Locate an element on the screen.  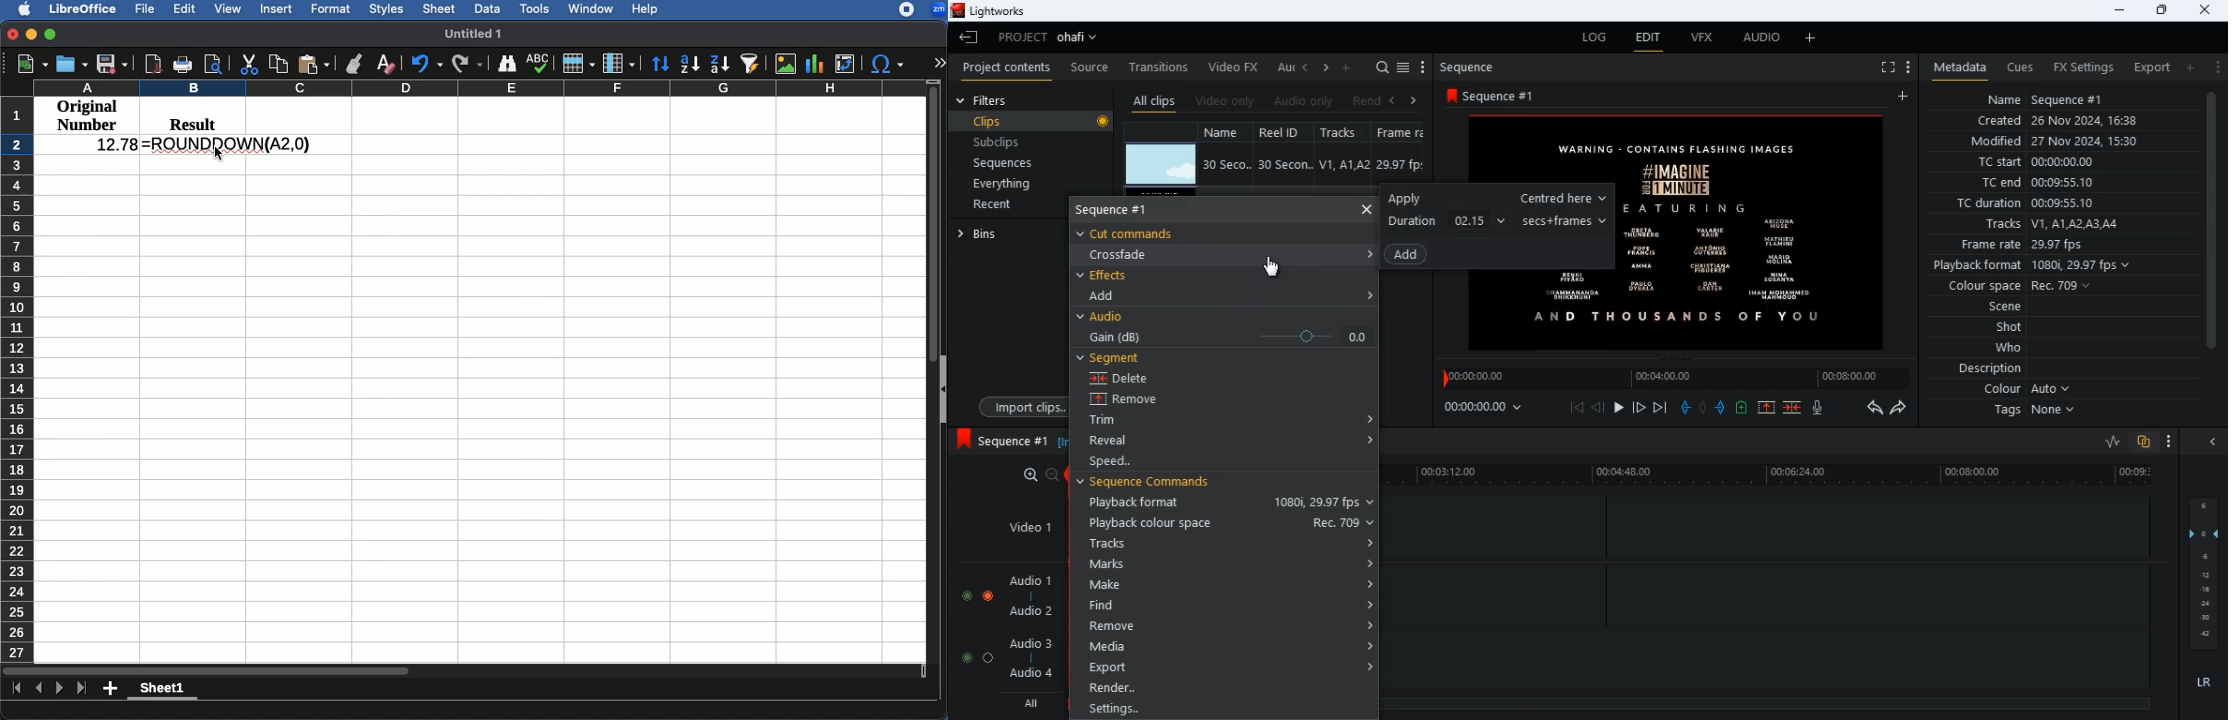
bins is located at coordinates (1003, 233).